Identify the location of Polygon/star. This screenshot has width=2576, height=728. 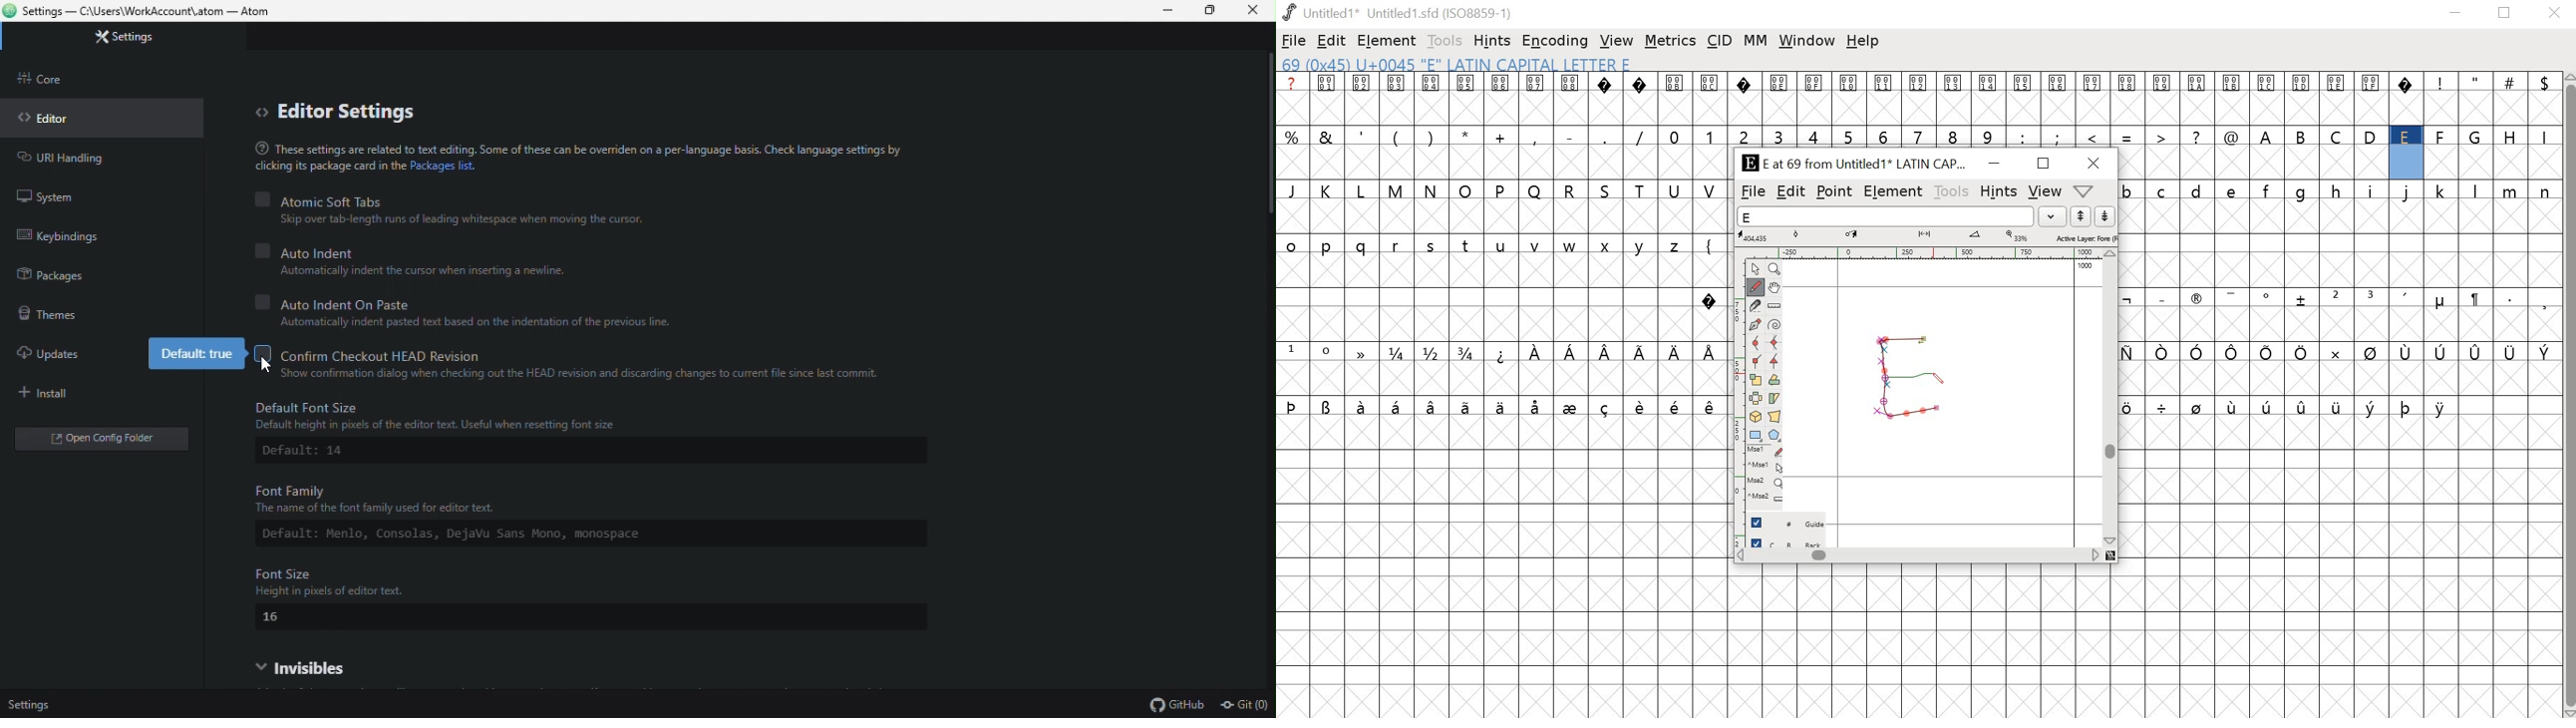
(1773, 436).